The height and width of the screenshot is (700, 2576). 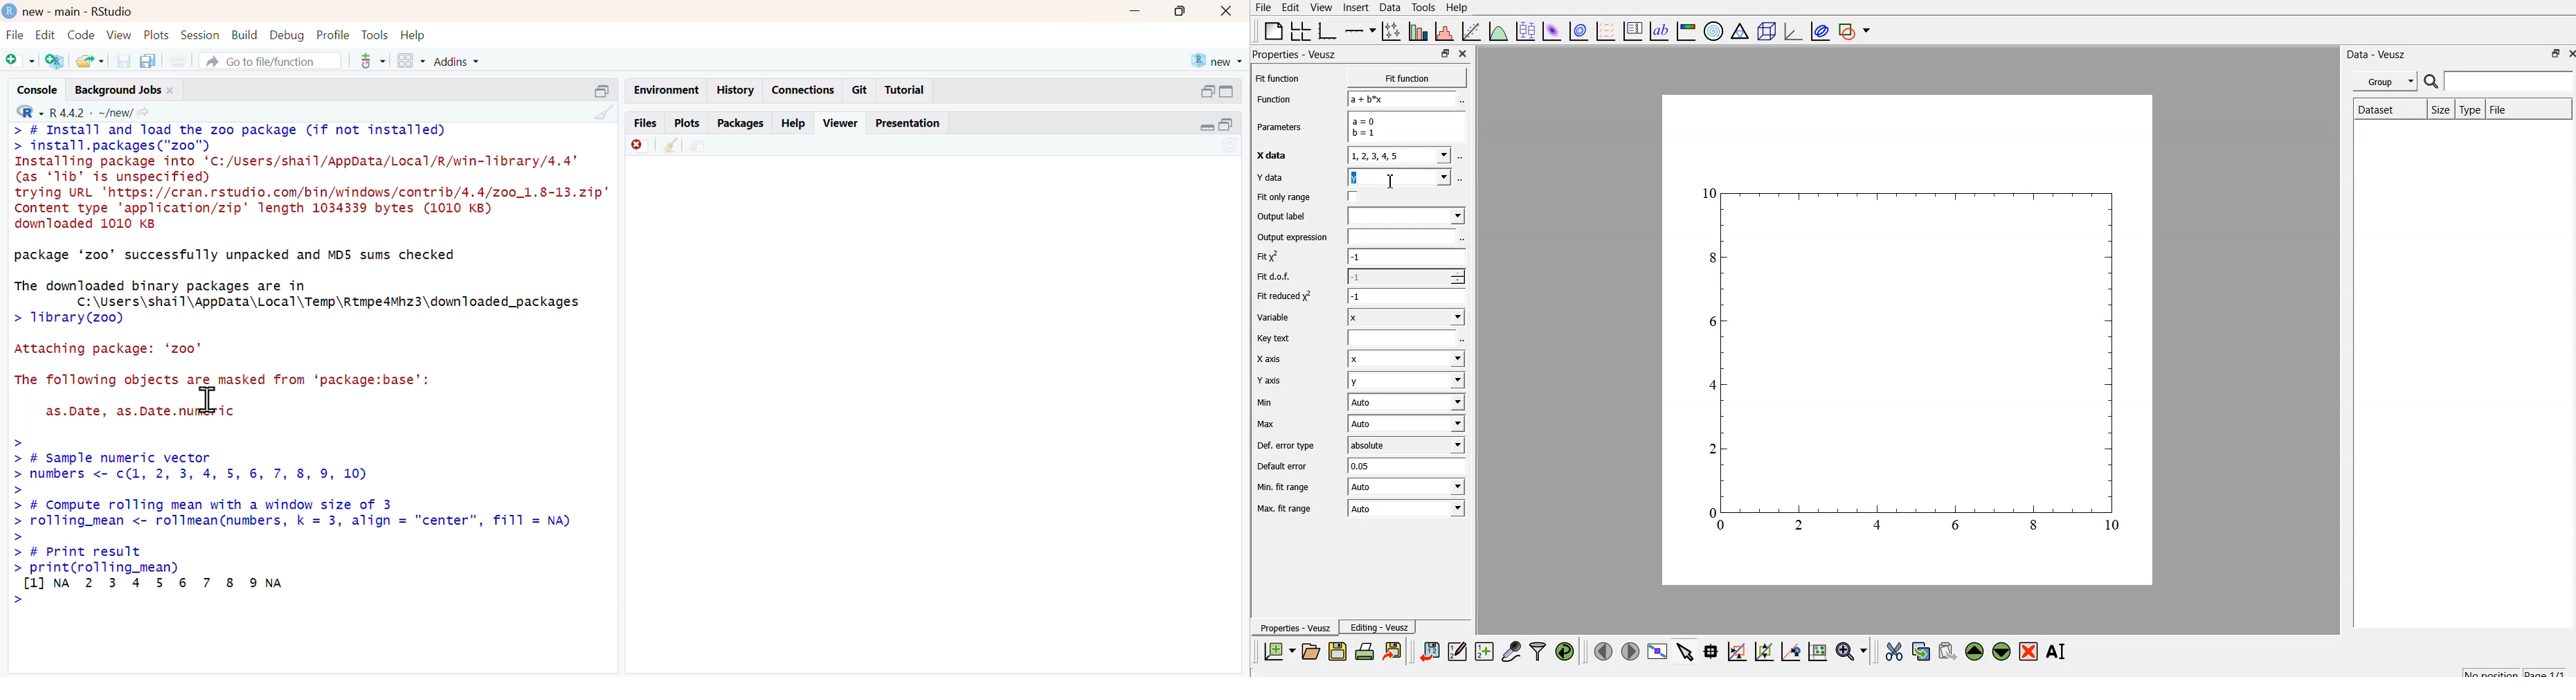 I want to click on close, so click(x=1227, y=11).